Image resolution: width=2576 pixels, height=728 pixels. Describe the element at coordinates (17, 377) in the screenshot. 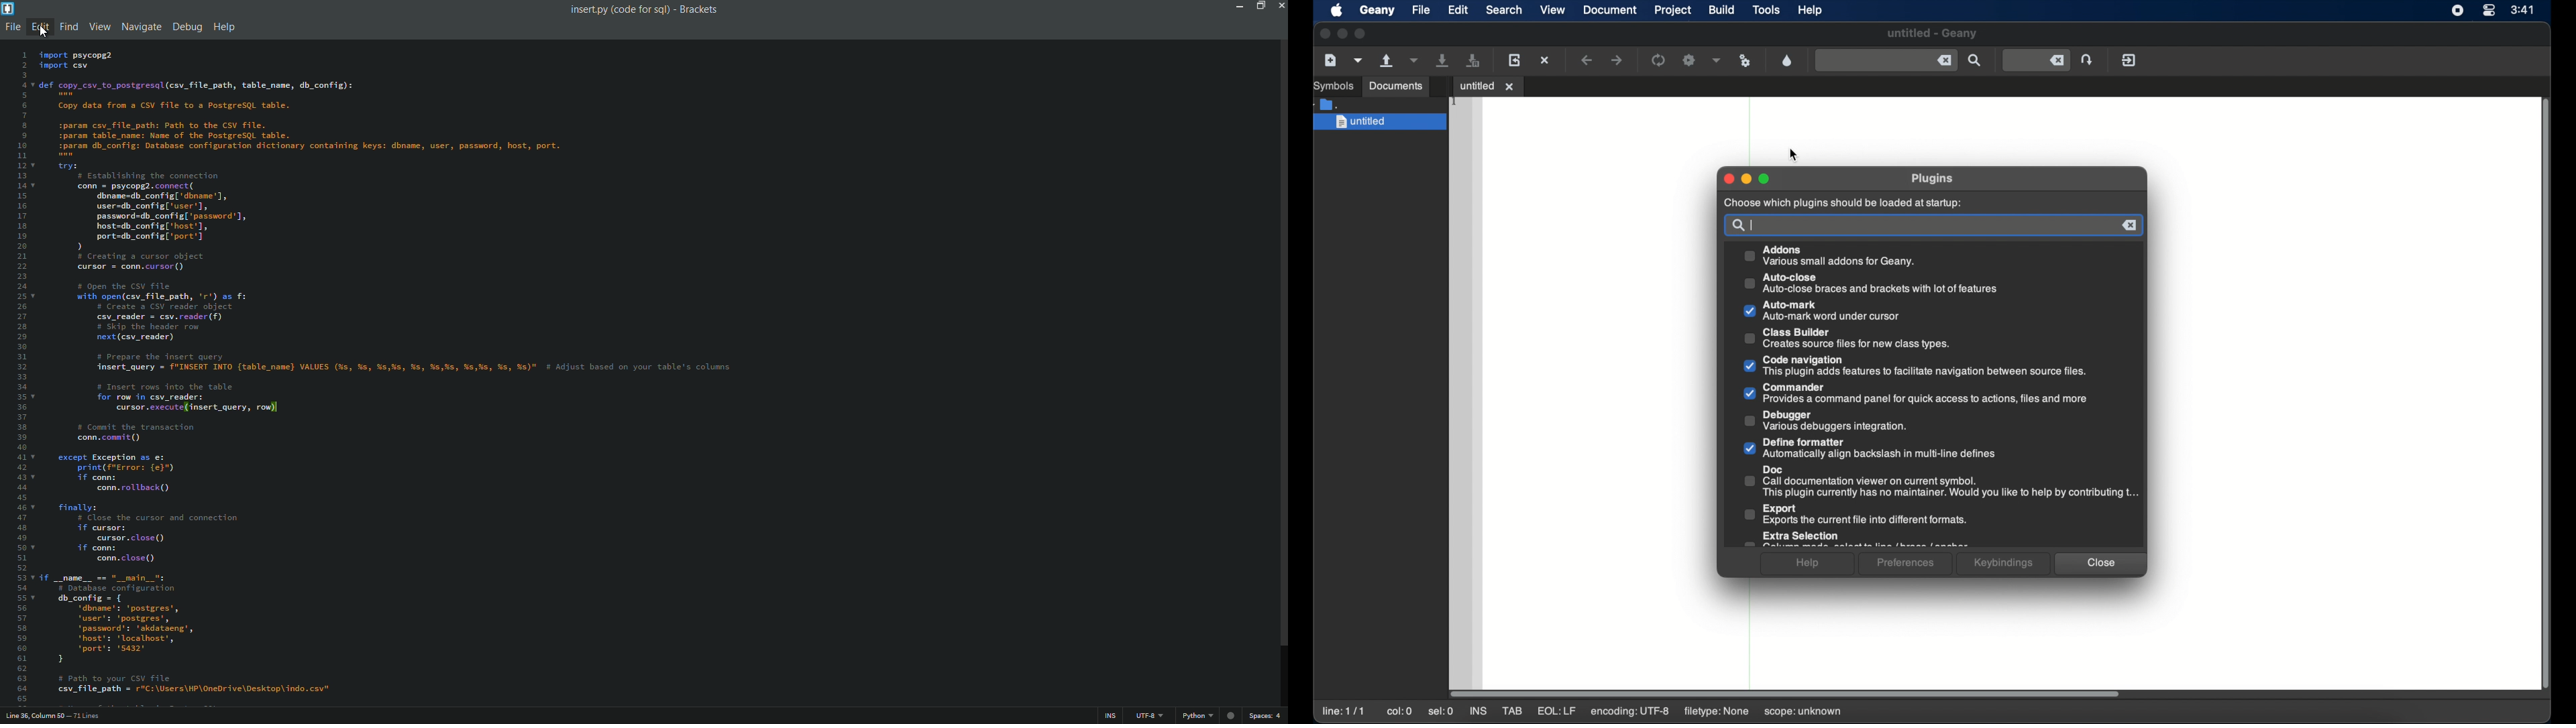

I see `line numbers` at that location.